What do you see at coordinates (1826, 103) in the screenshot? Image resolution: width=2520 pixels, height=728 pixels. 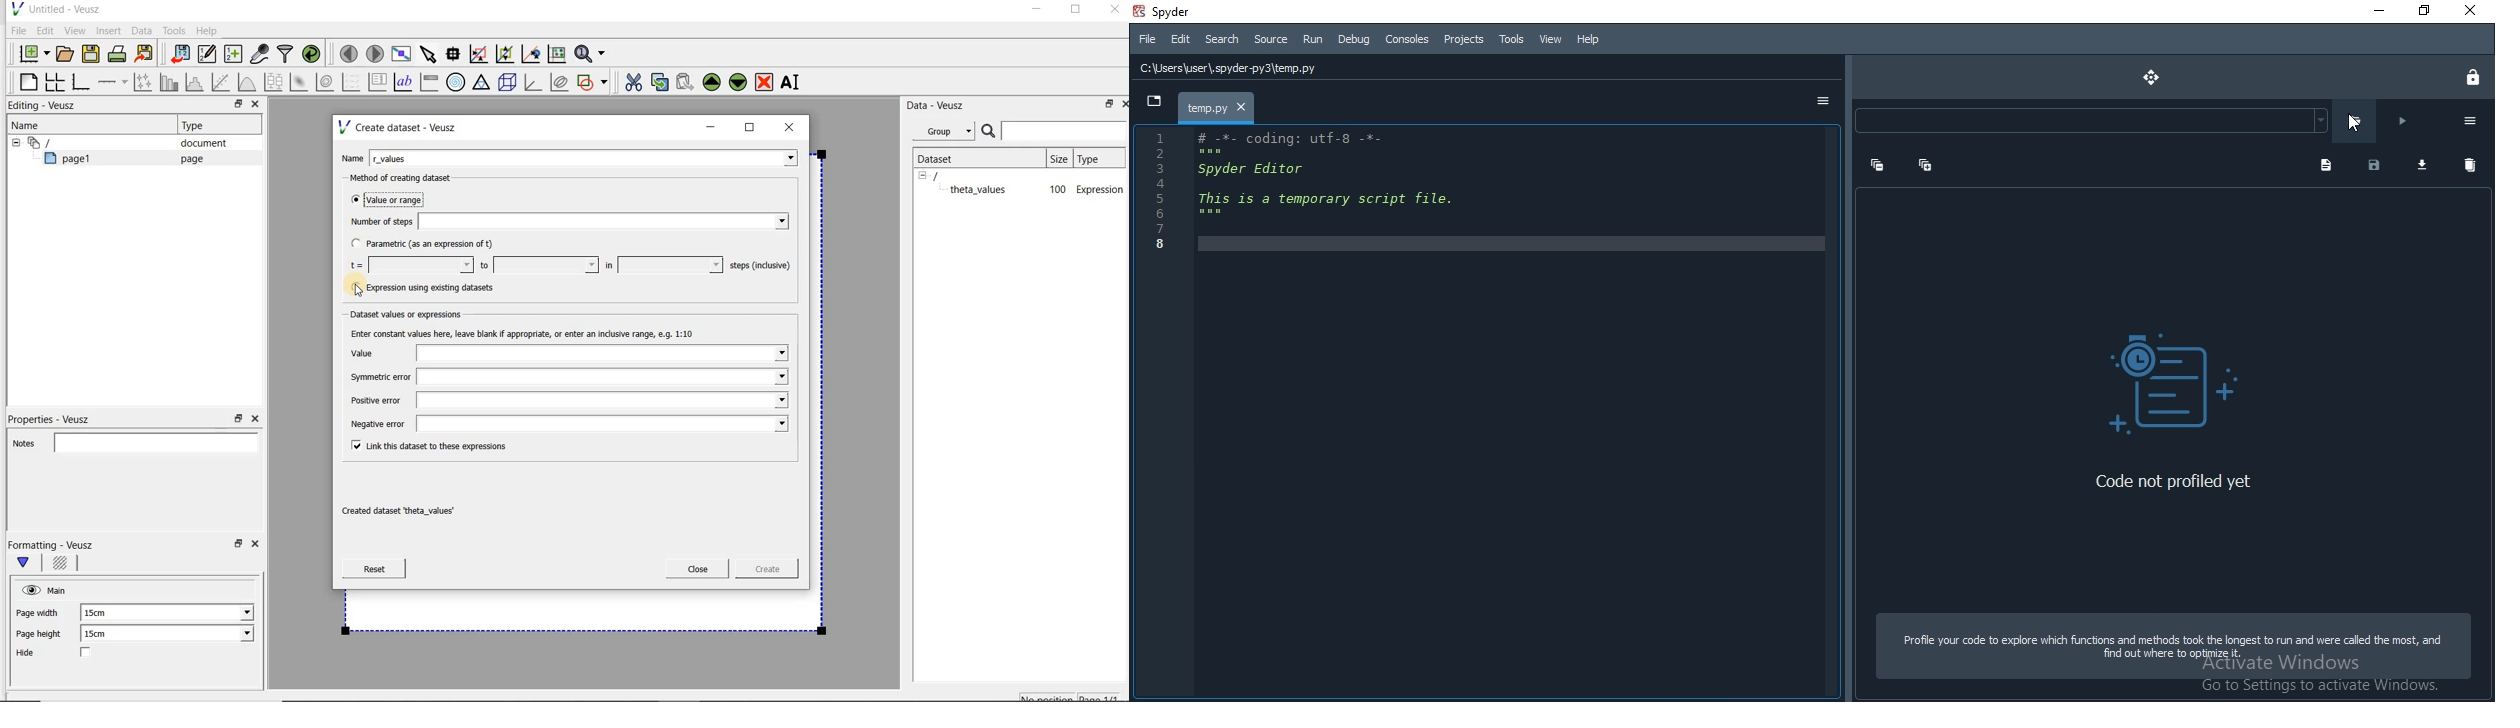 I see `options` at bounding box center [1826, 103].